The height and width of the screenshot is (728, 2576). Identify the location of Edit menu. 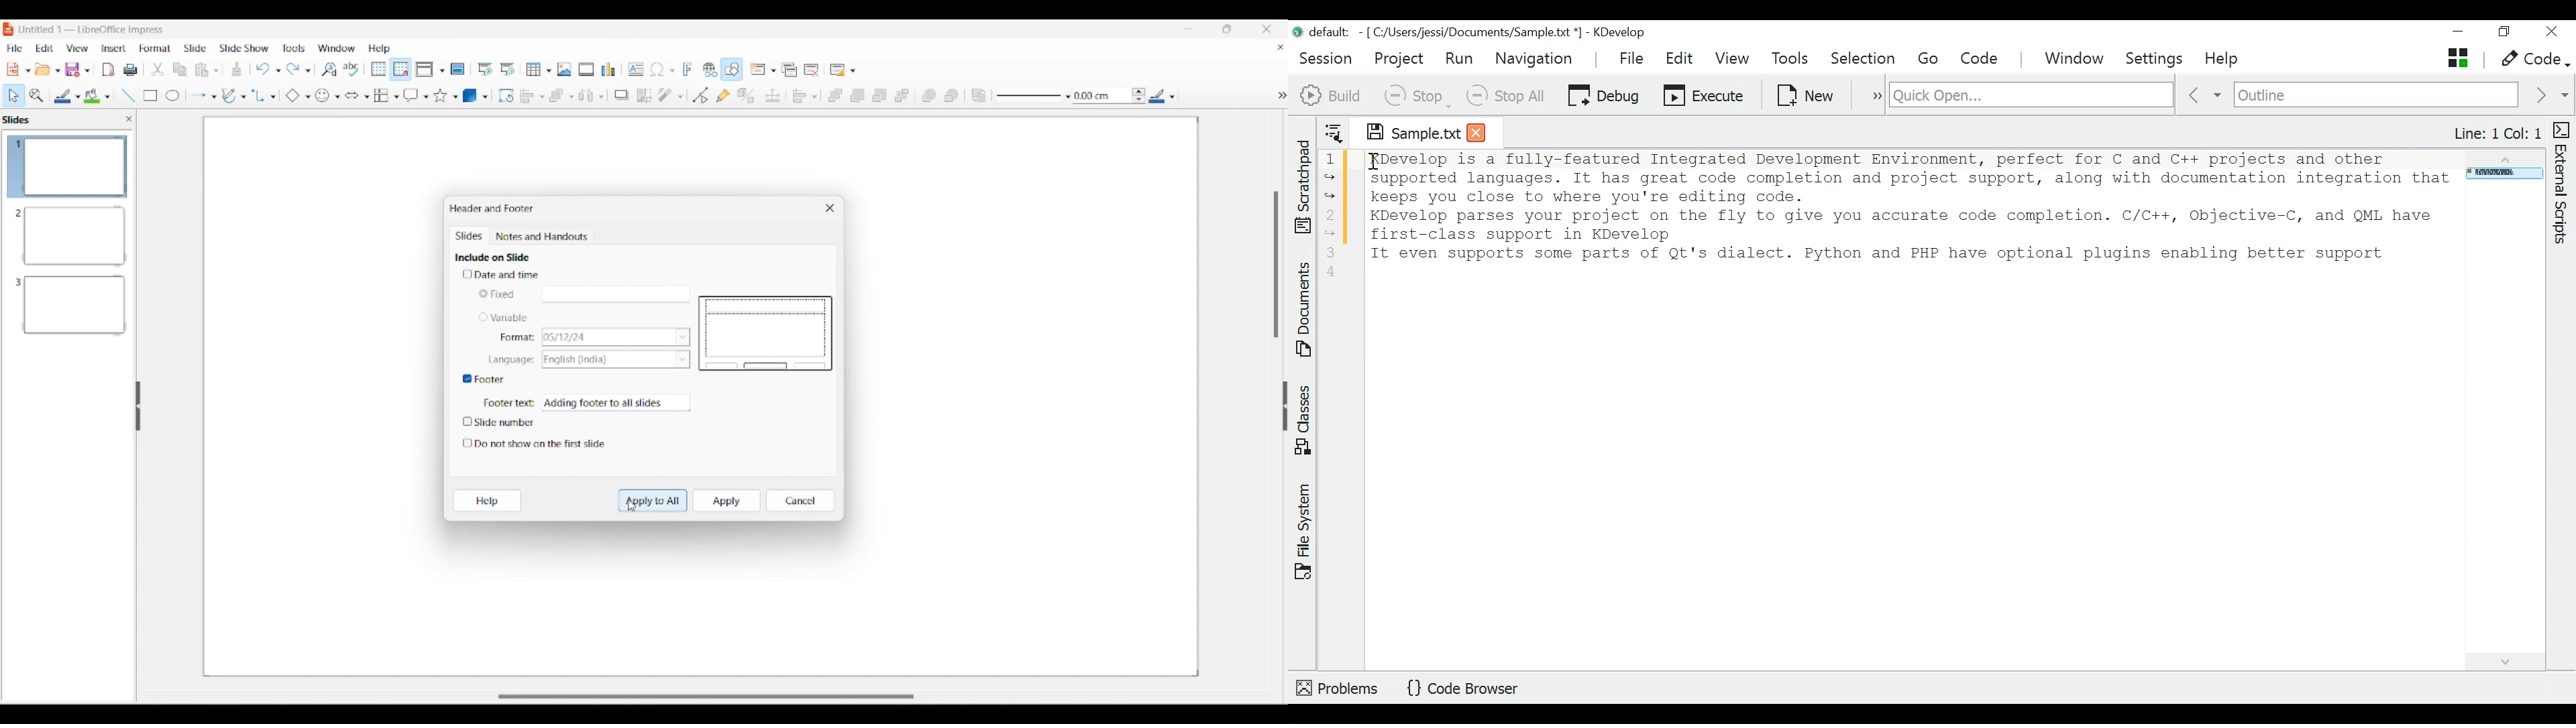
(45, 48).